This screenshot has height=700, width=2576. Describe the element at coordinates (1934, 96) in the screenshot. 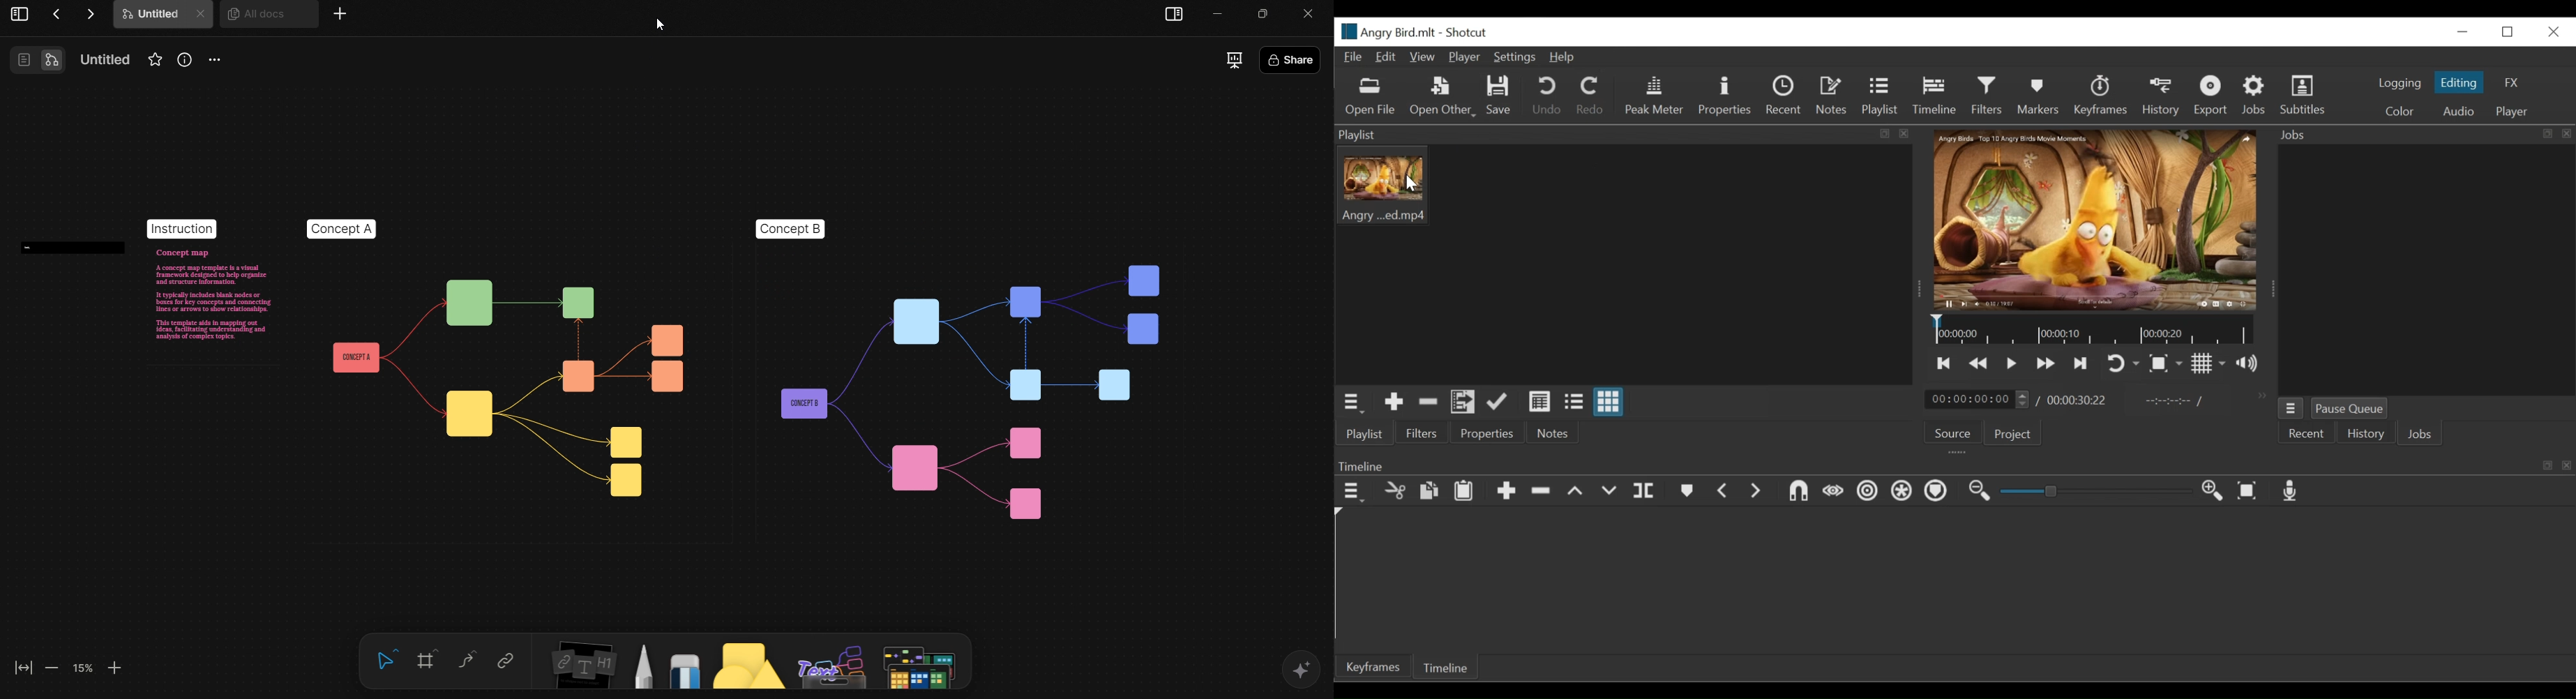

I see `Timeline` at that location.